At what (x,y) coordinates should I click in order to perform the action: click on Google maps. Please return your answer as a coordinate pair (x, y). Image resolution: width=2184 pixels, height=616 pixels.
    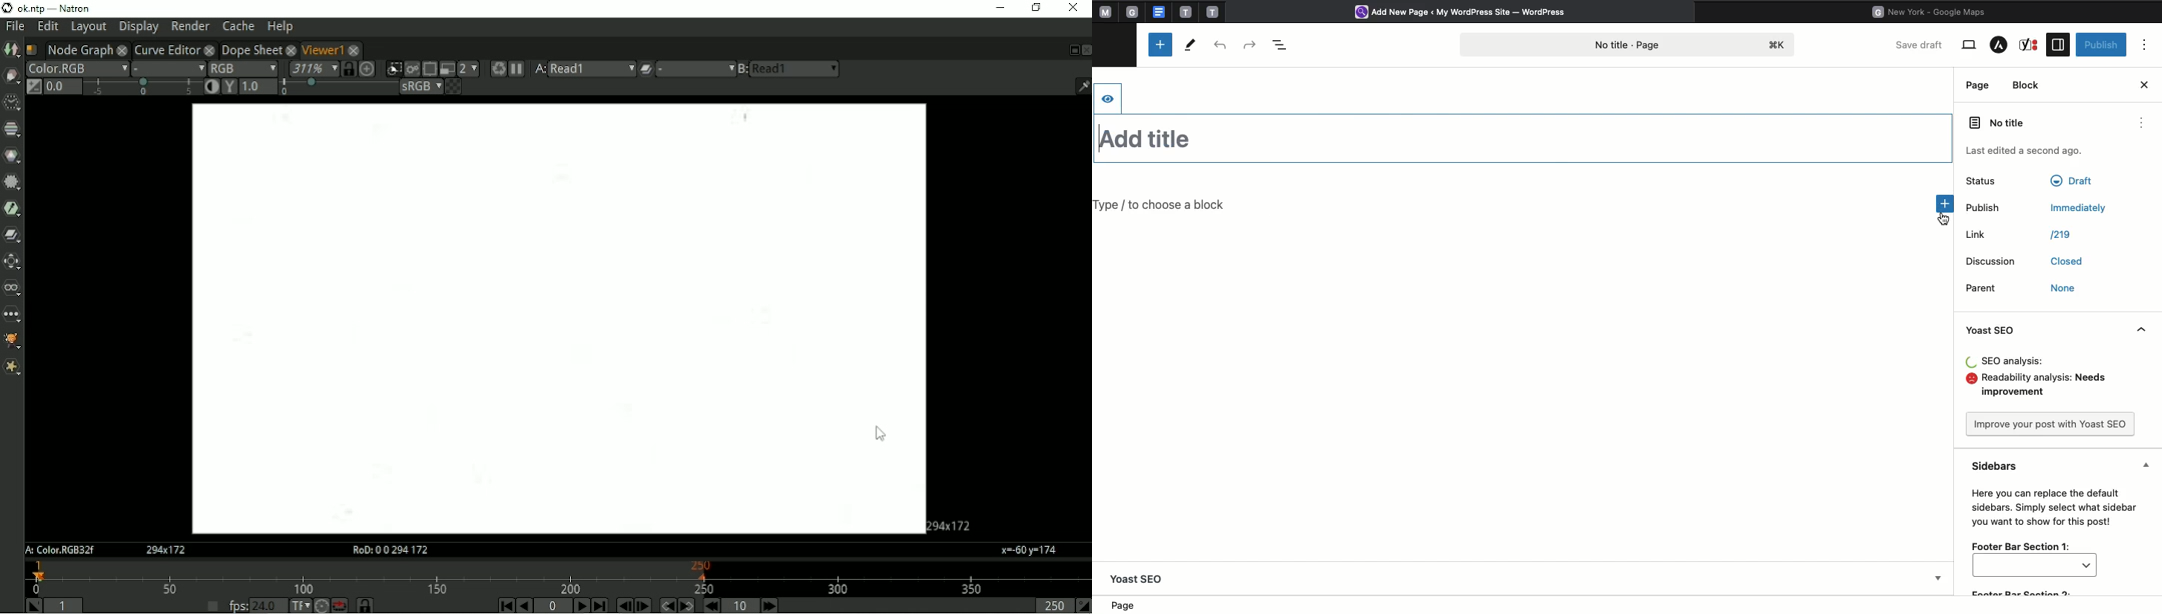
    Looking at the image, I should click on (1934, 10).